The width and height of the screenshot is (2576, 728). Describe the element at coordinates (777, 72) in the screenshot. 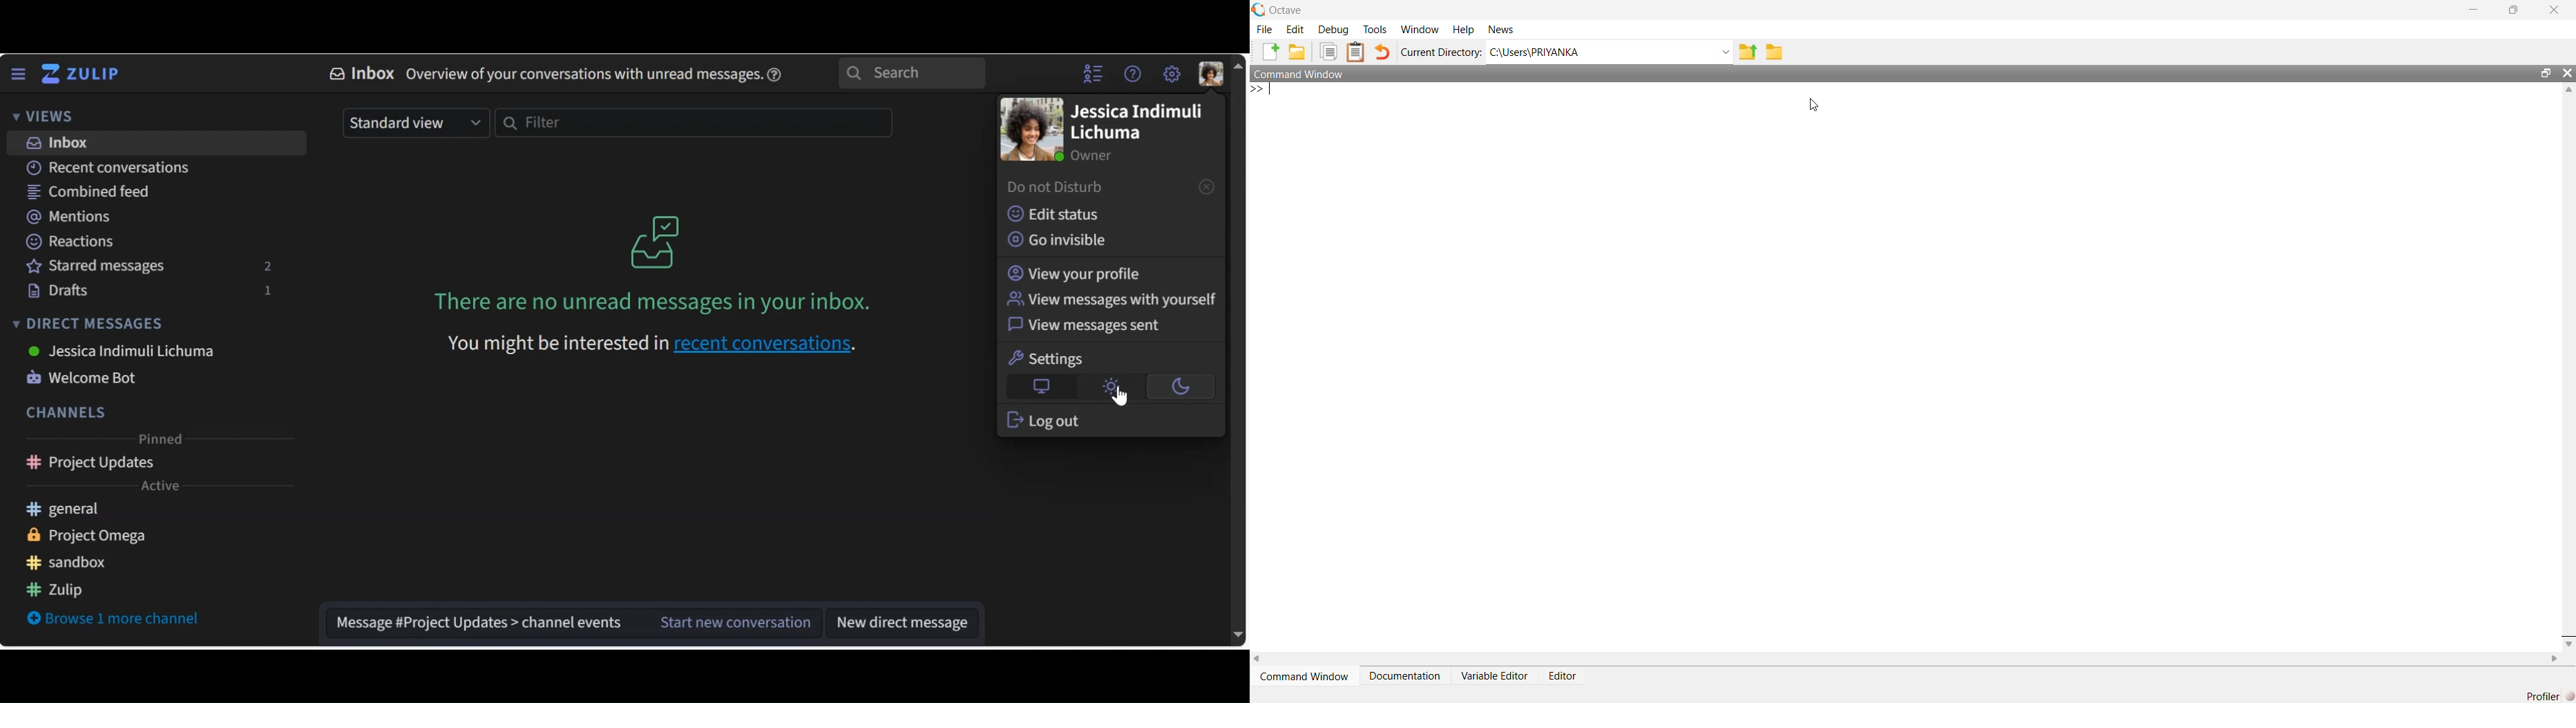

I see `Help` at that location.